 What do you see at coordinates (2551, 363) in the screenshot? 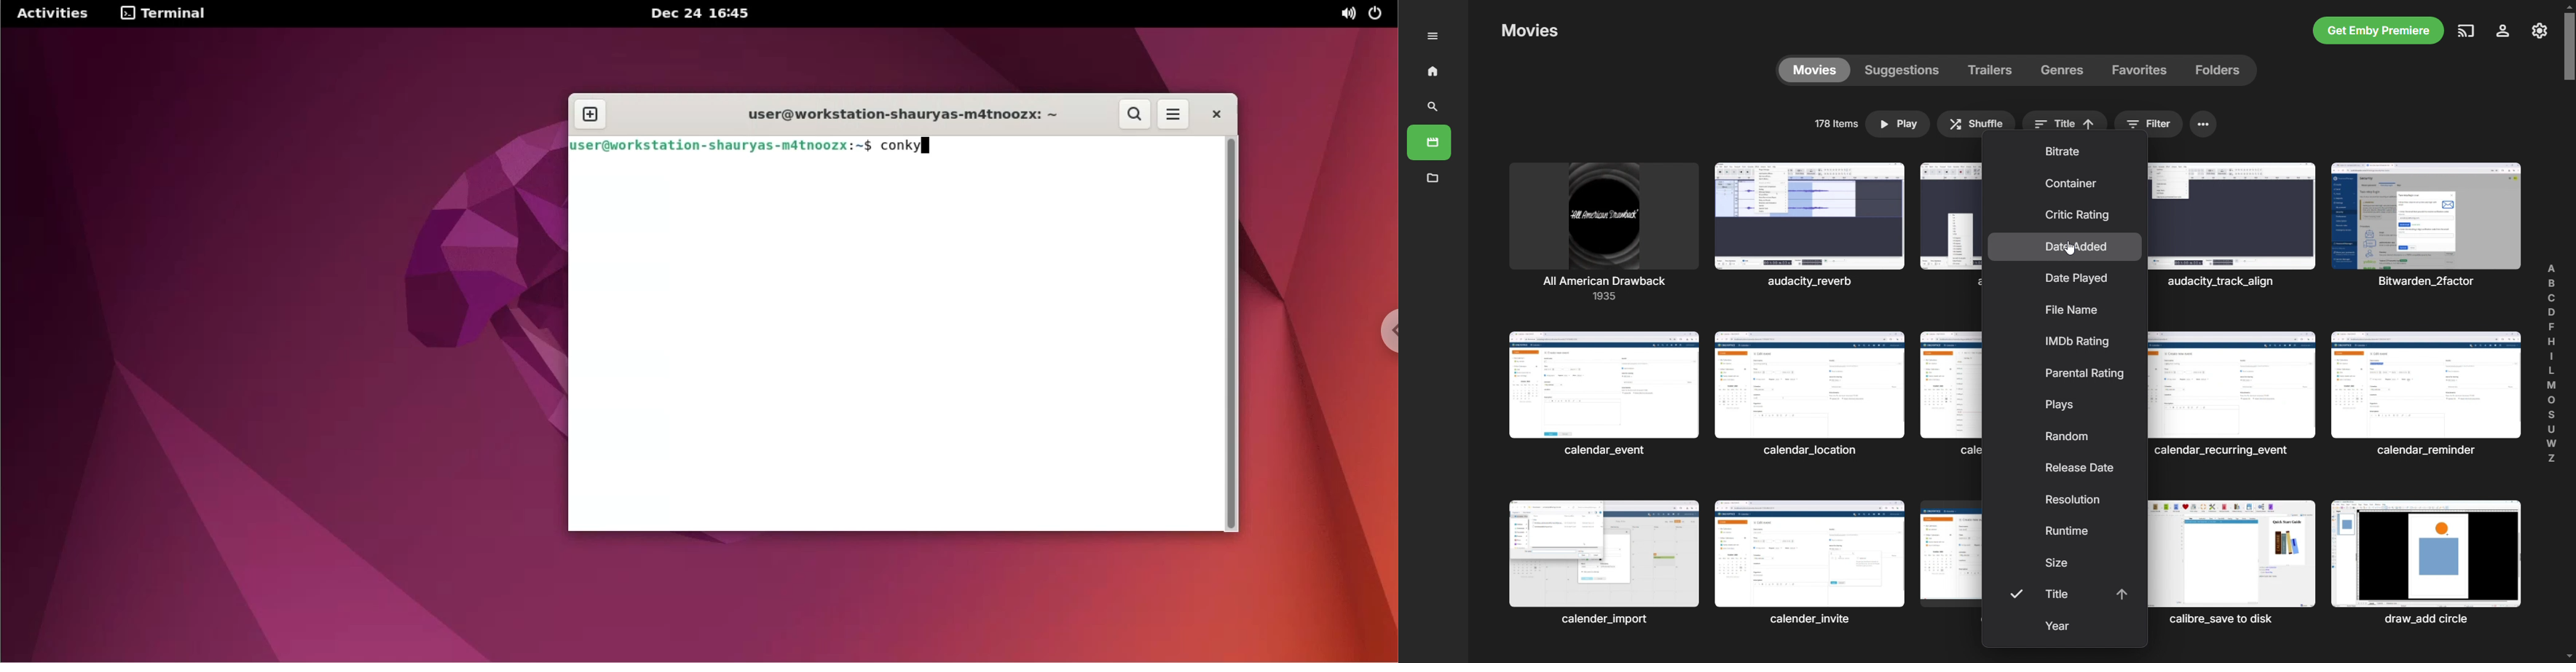
I see `find alphabetically` at bounding box center [2551, 363].